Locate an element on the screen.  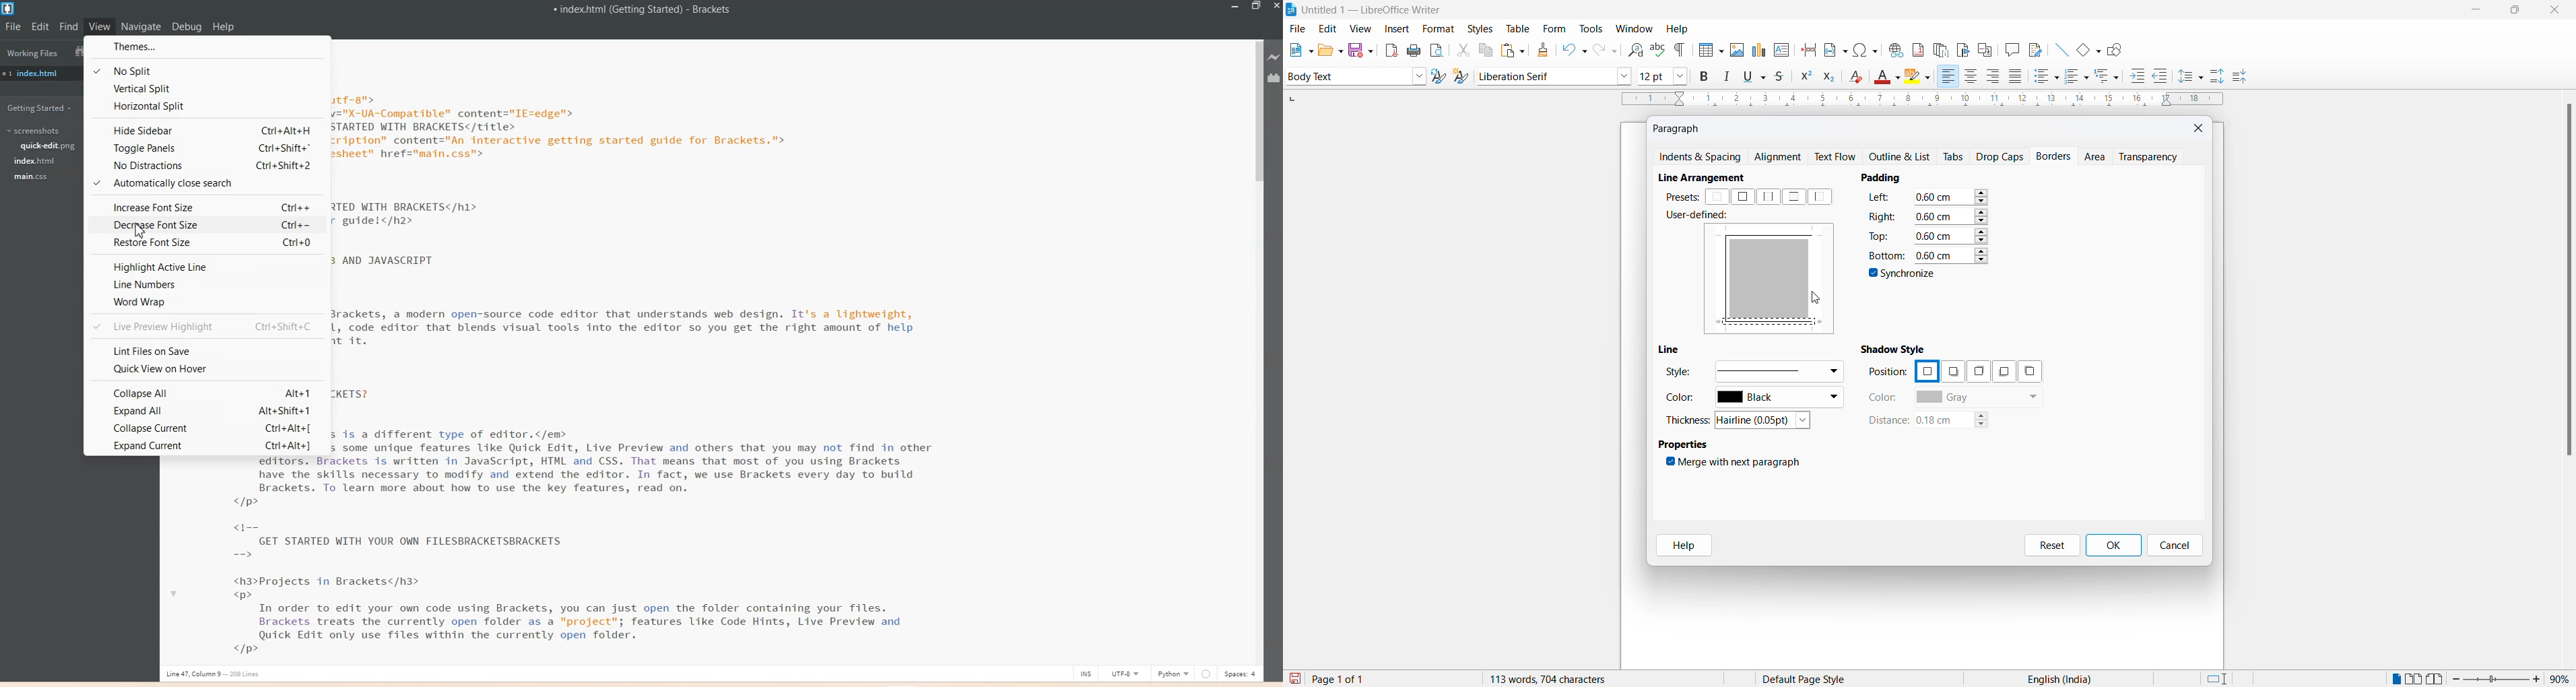
Debug is located at coordinates (186, 26).